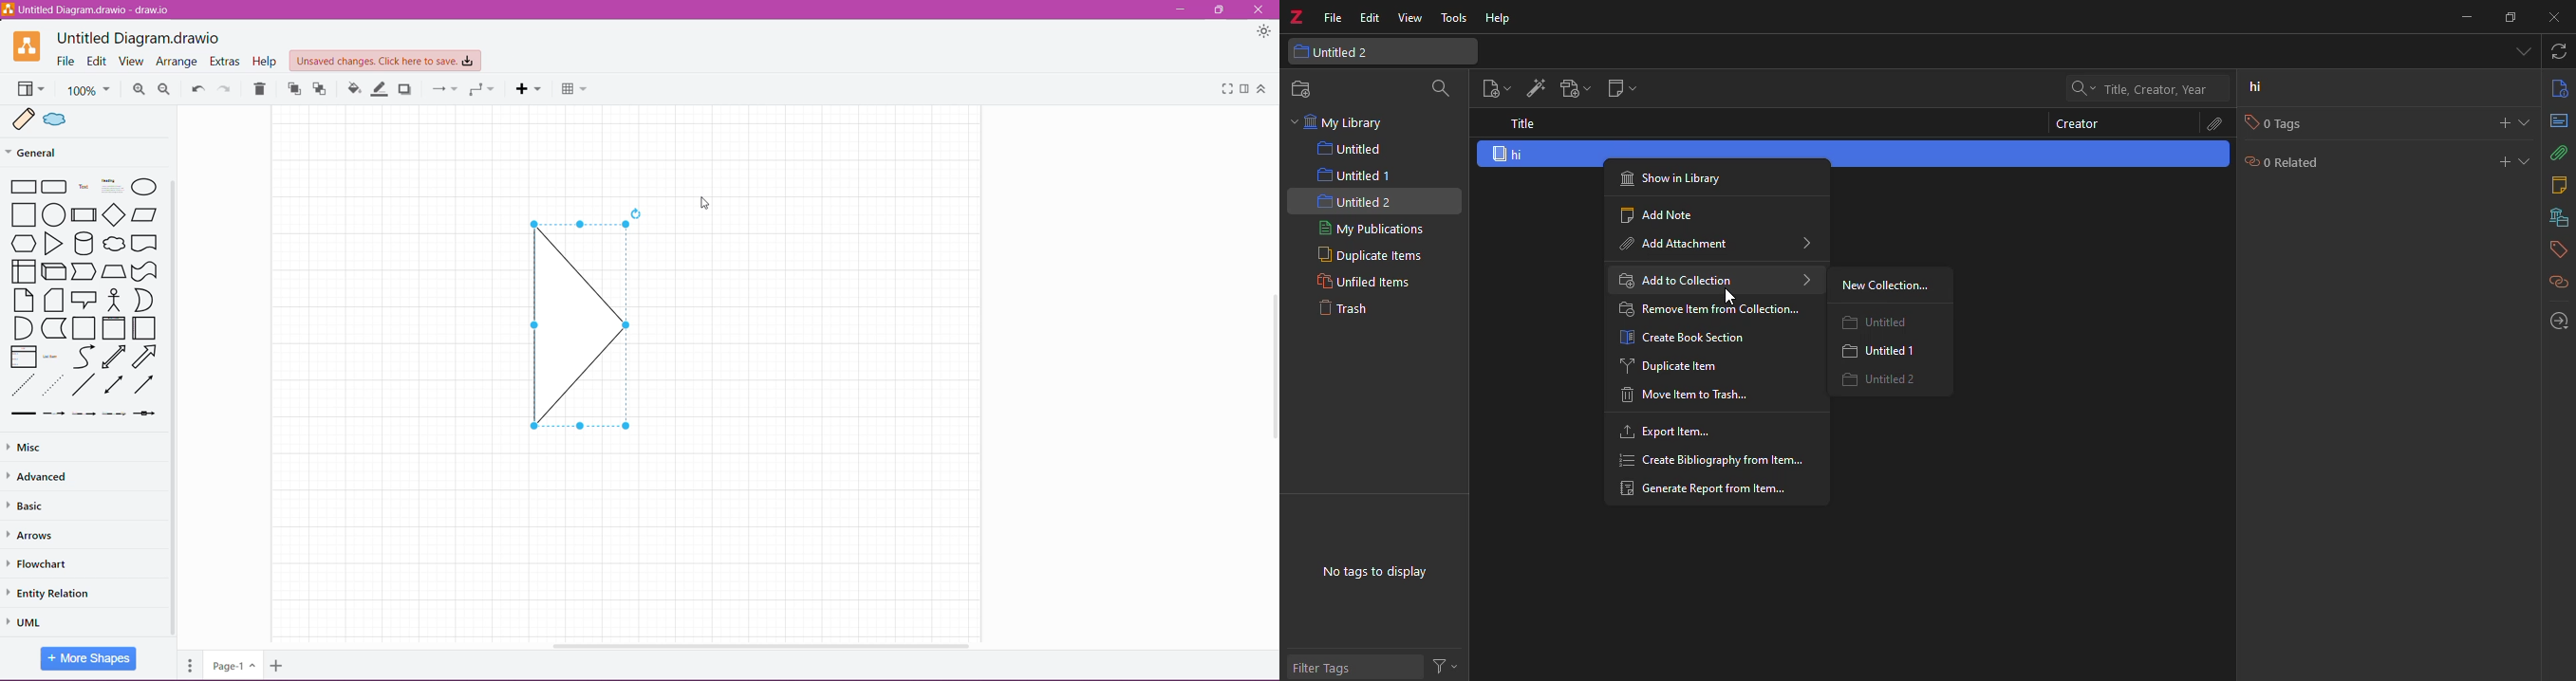 The image size is (2576, 700). What do you see at coordinates (2553, 16) in the screenshot?
I see `close` at bounding box center [2553, 16].